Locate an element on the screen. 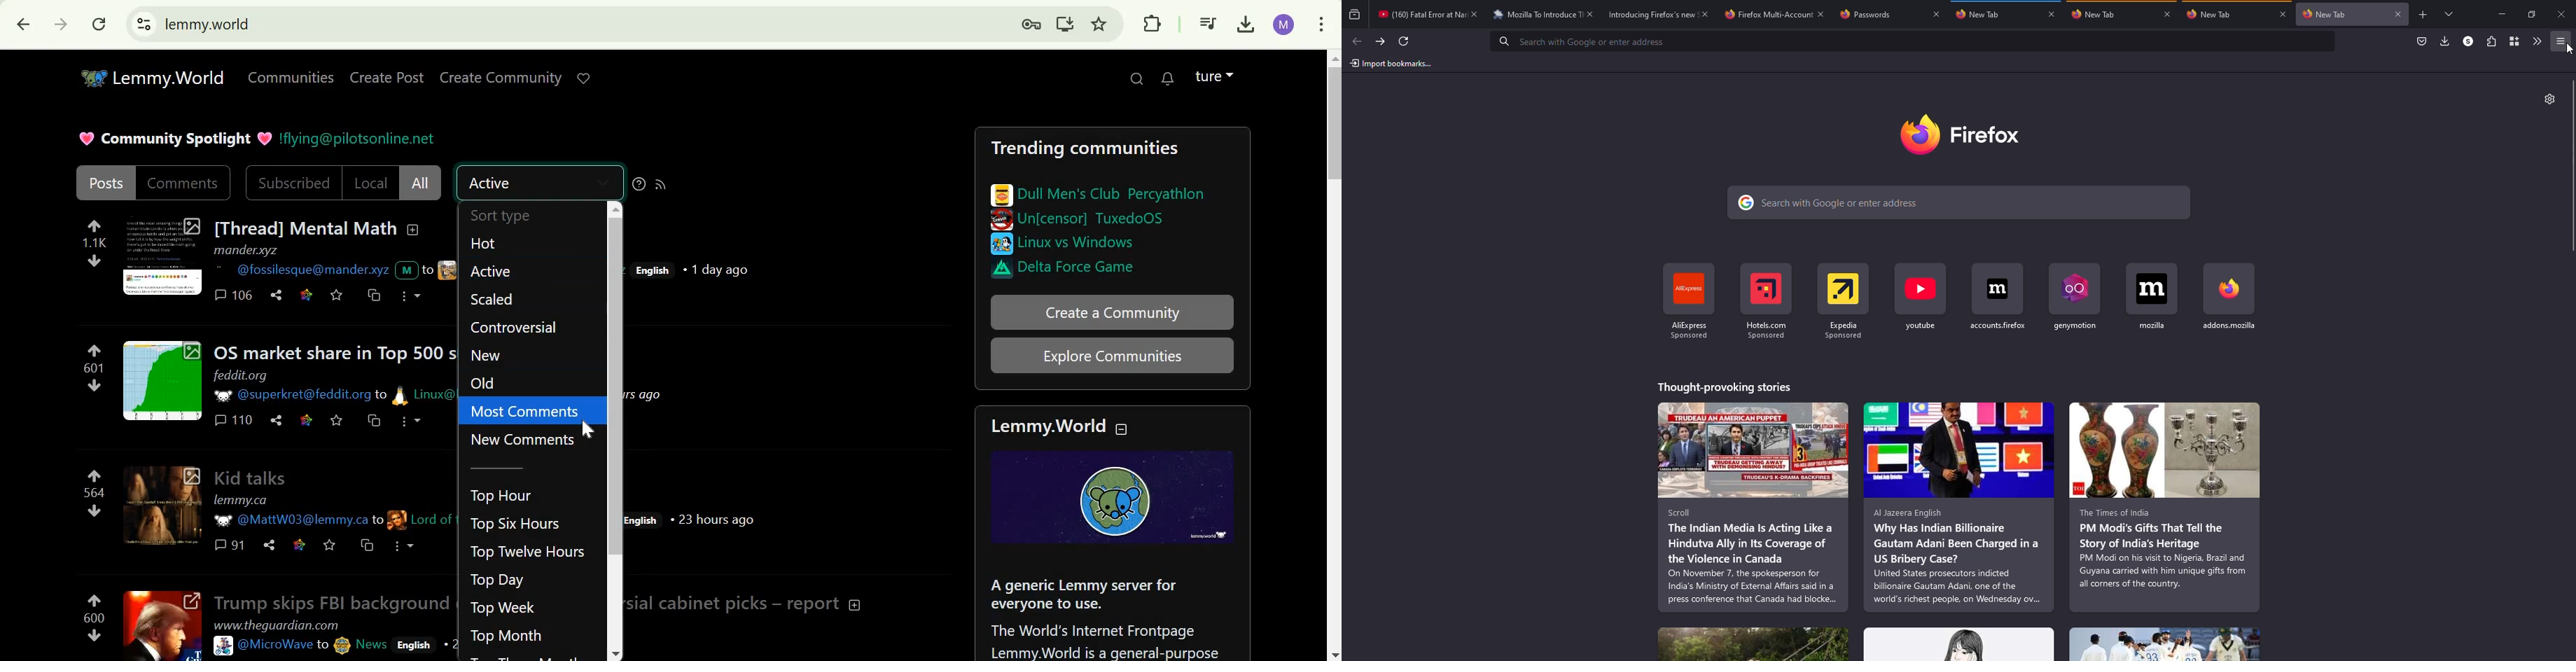  Posts is located at coordinates (105, 183).